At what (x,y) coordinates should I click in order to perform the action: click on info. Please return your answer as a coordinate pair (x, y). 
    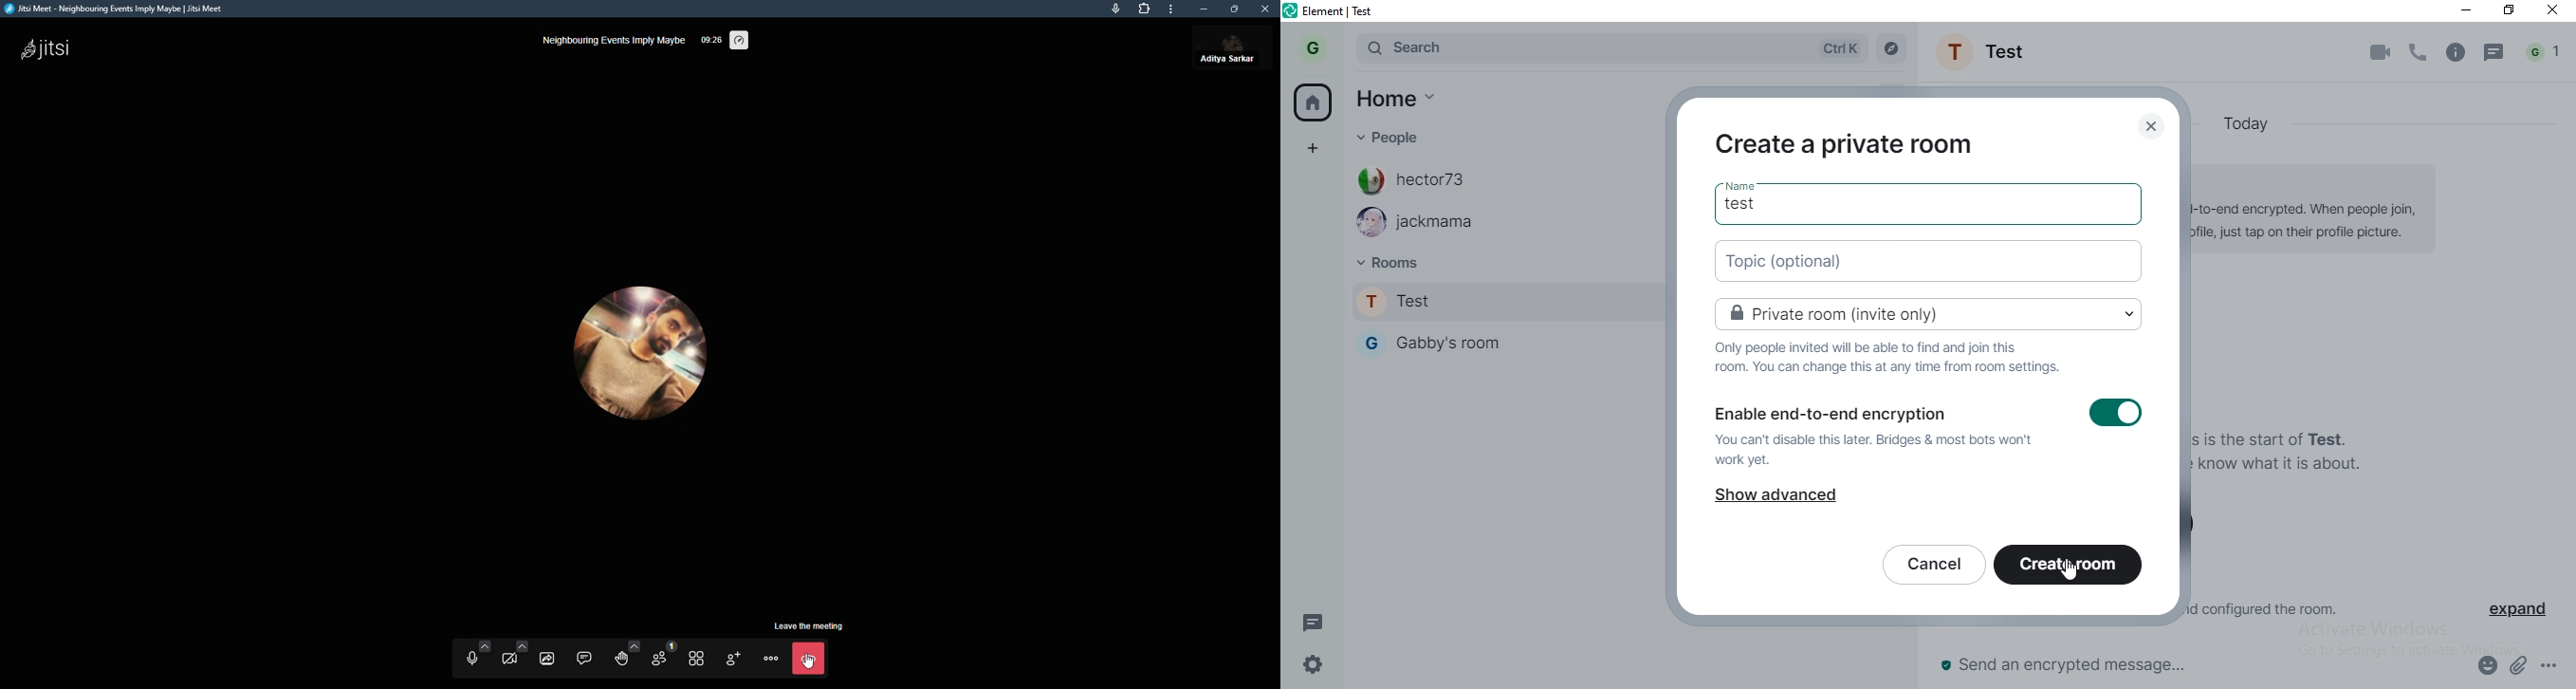
    Looking at the image, I should click on (2456, 52).